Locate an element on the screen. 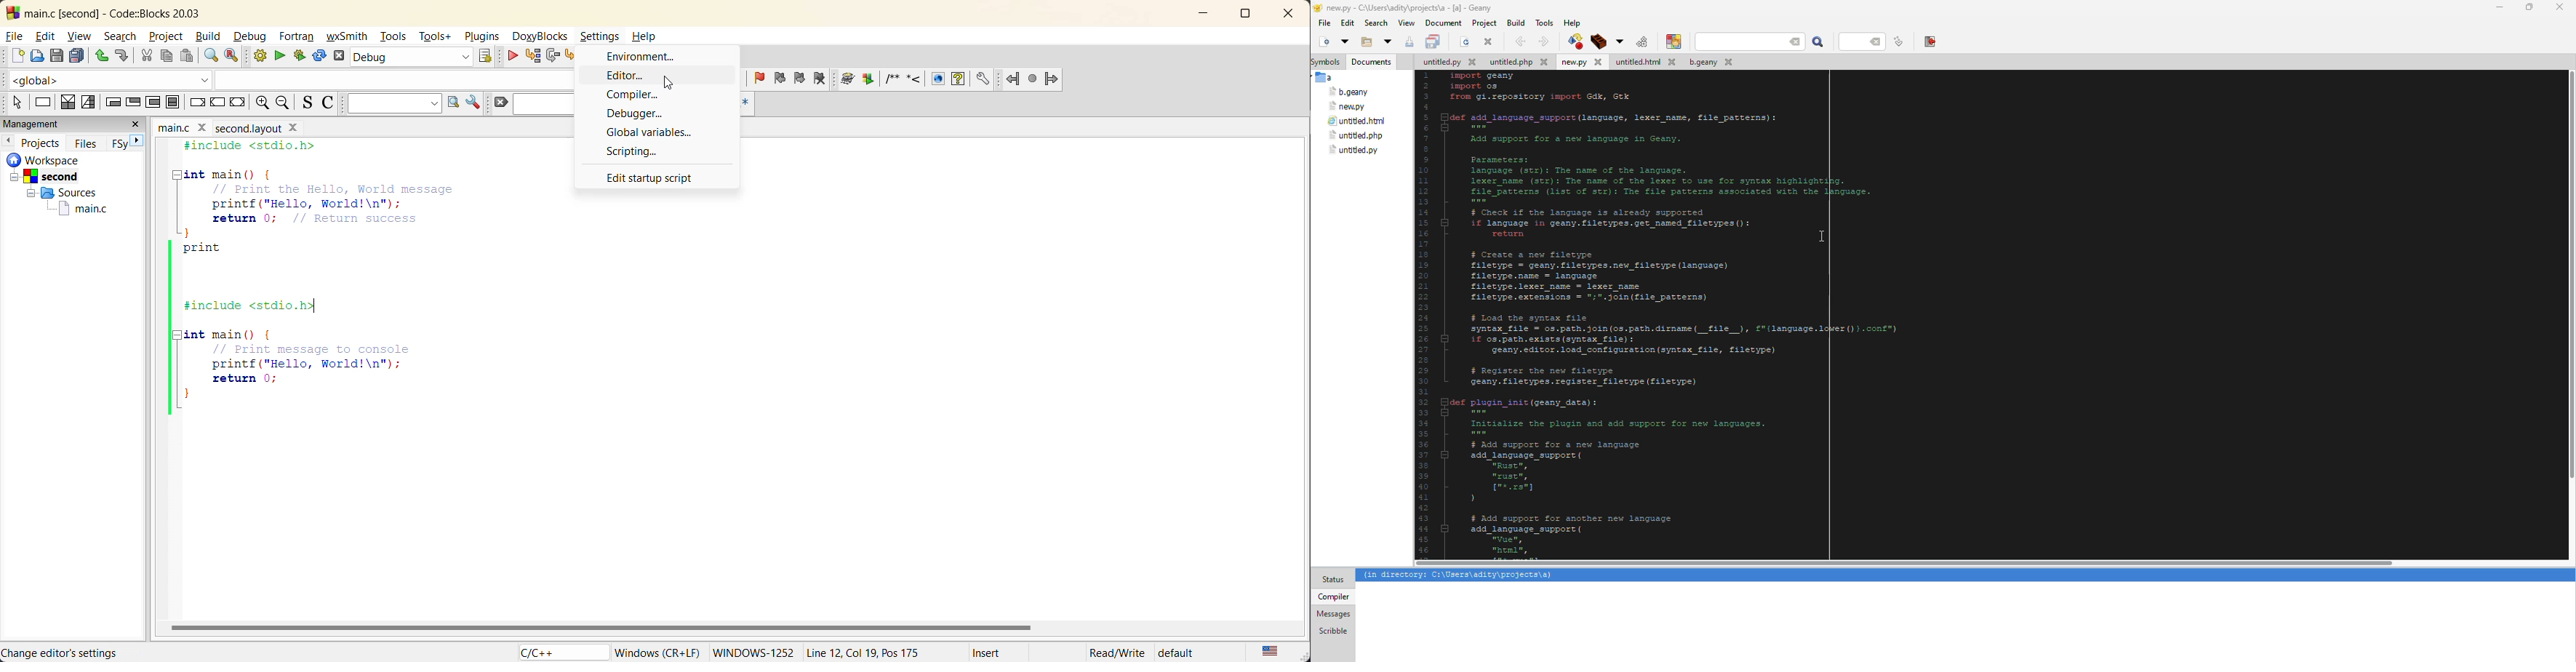 The height and width of the screenshot is (672, 2576). plugins is located at coordinates (482, 39).